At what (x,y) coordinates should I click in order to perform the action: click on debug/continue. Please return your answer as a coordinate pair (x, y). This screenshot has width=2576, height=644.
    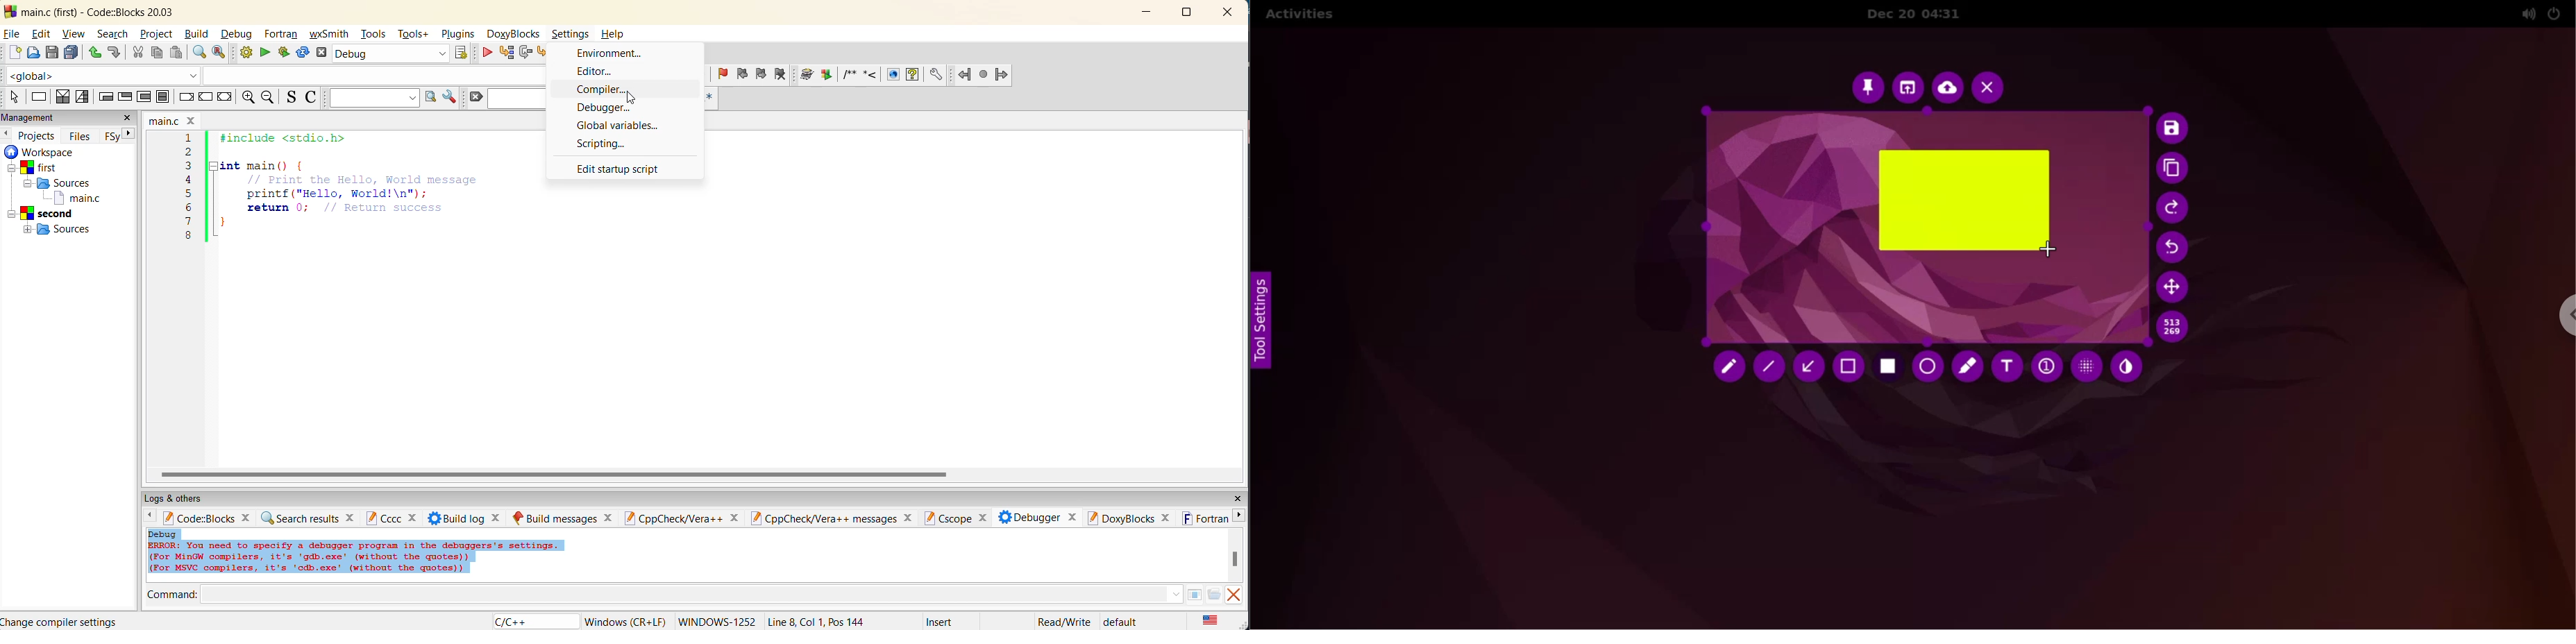
    Looking at the image, I should click on (486, 55).